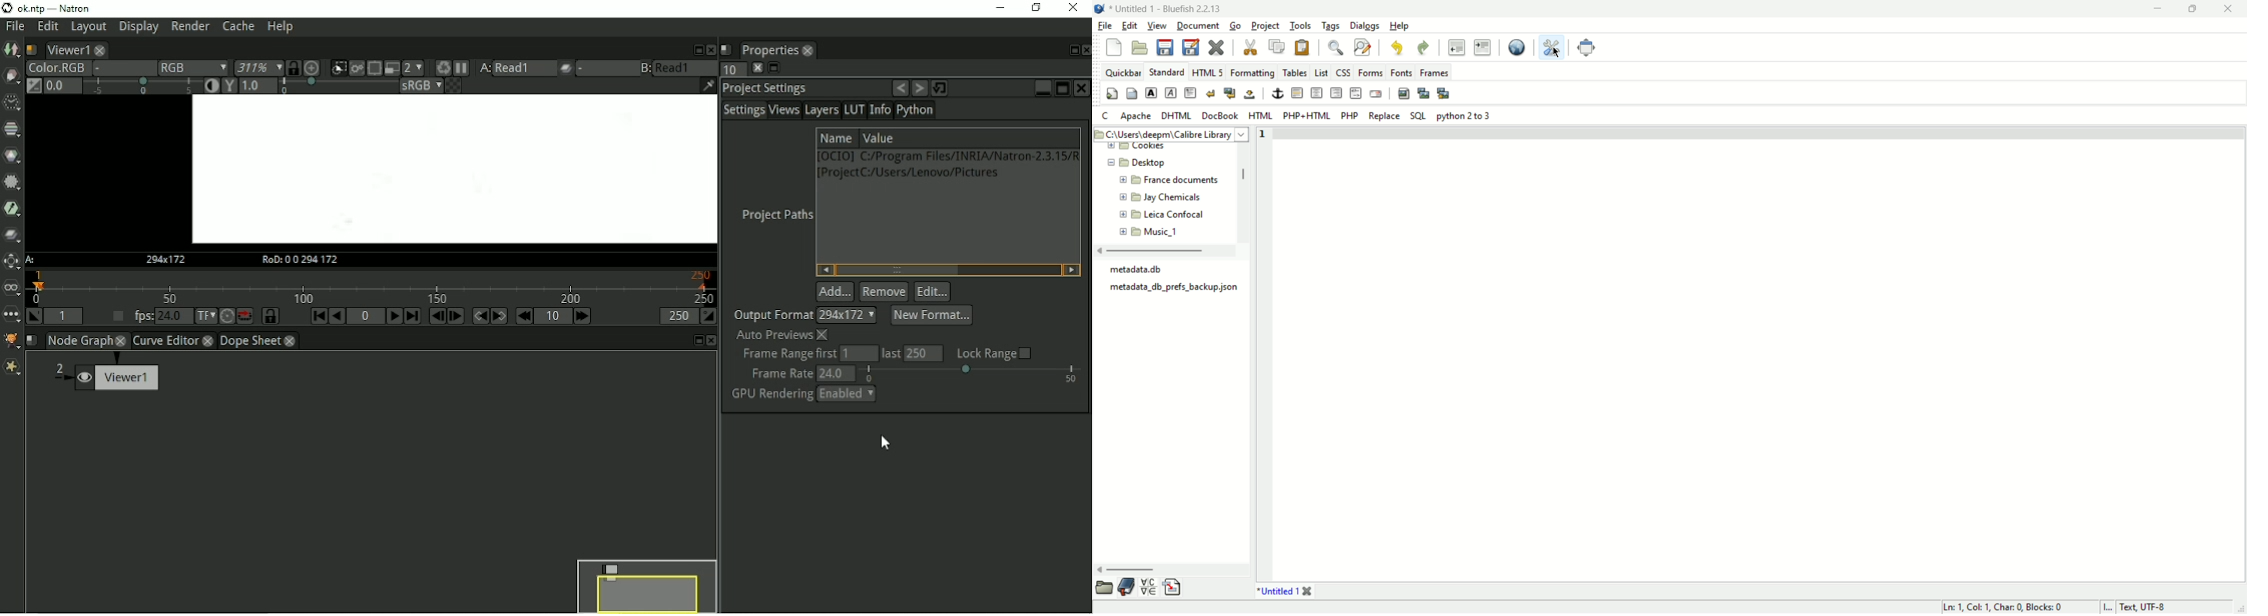 The width and height of the screenshot is (2268, 616). I want to click on c, so click(1106, 116).